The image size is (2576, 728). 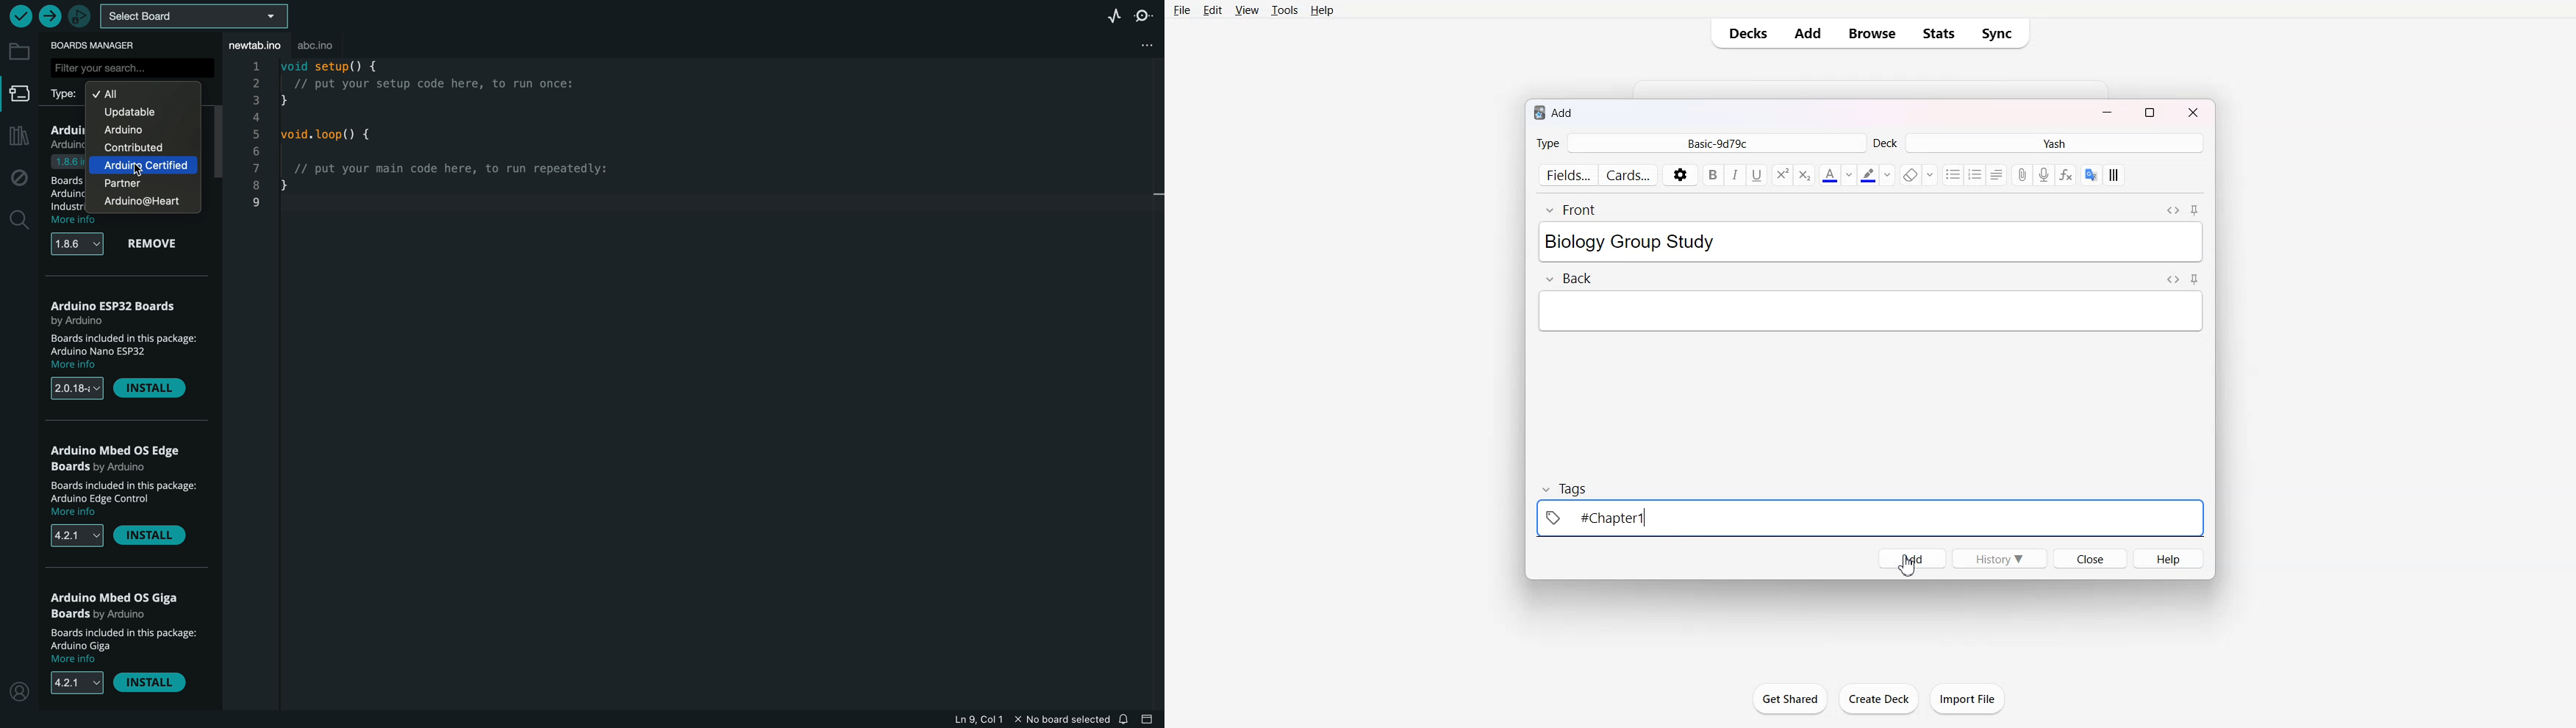 What do you see at coordinates (2000, 558) in the screenshot?
I see `History` at bounding box center [2000, 558].